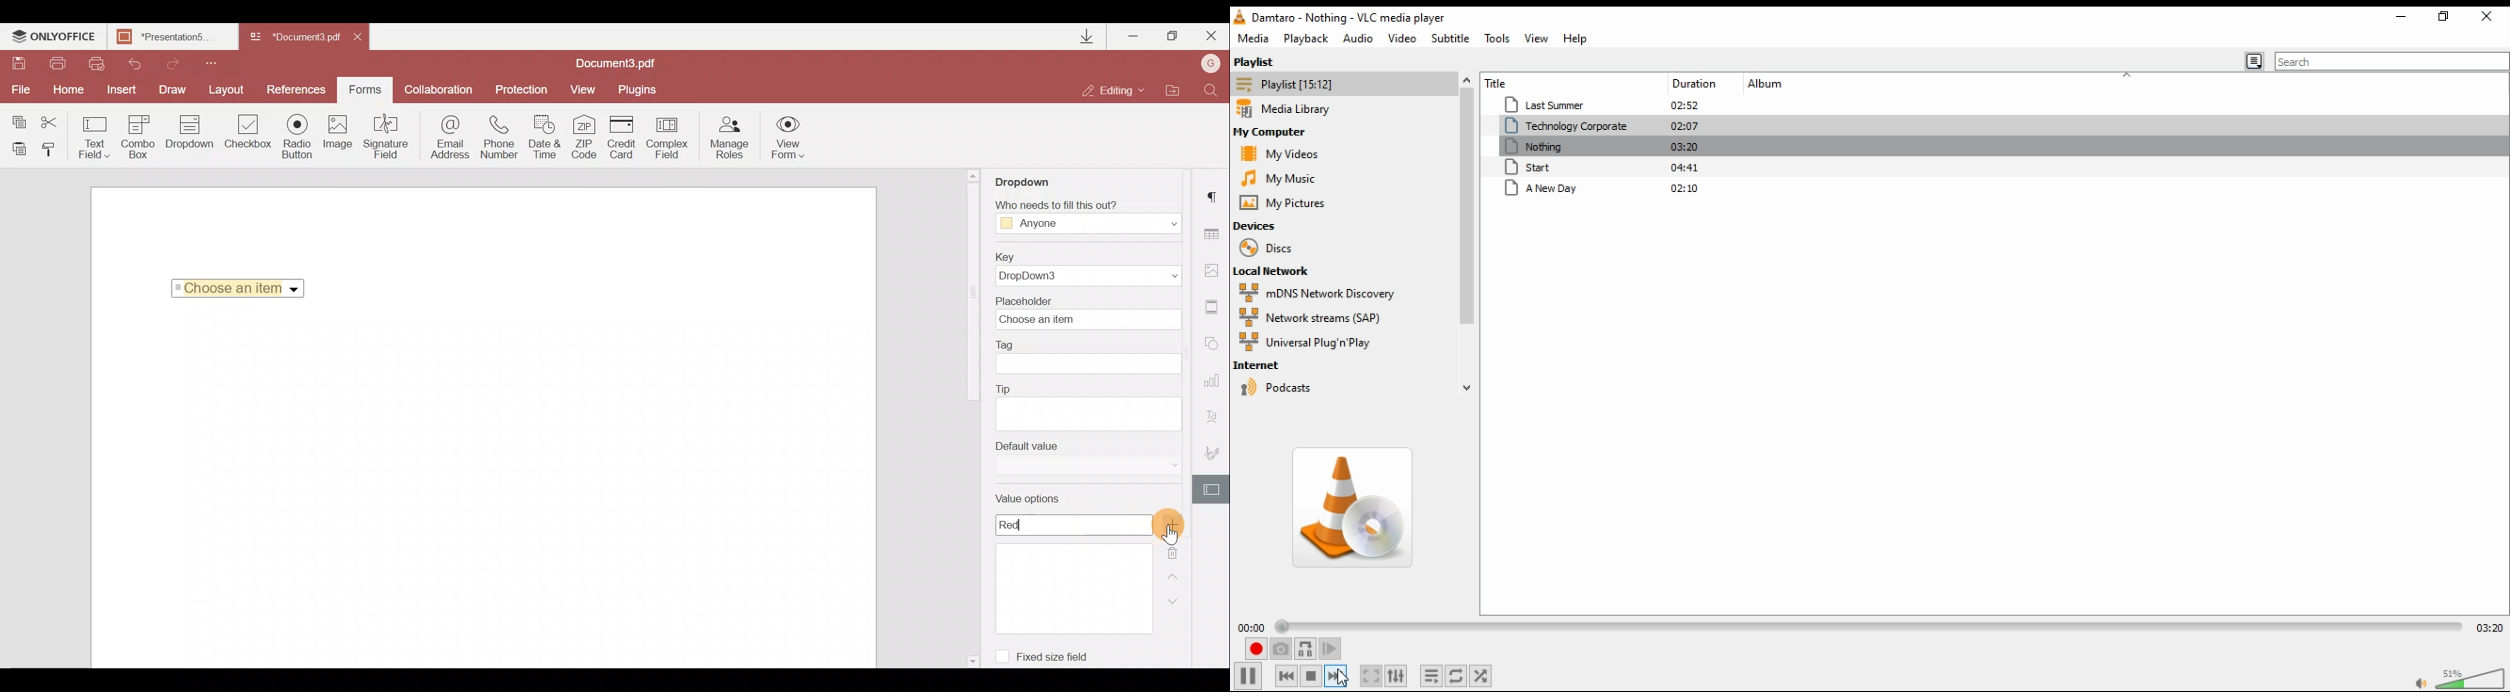 Image resolution: width=2520 pixels, height=700 pixels. What do you see at coordinates (1482, 675) in the screenshot?
I see `random` at bounding box center [1482, 675].